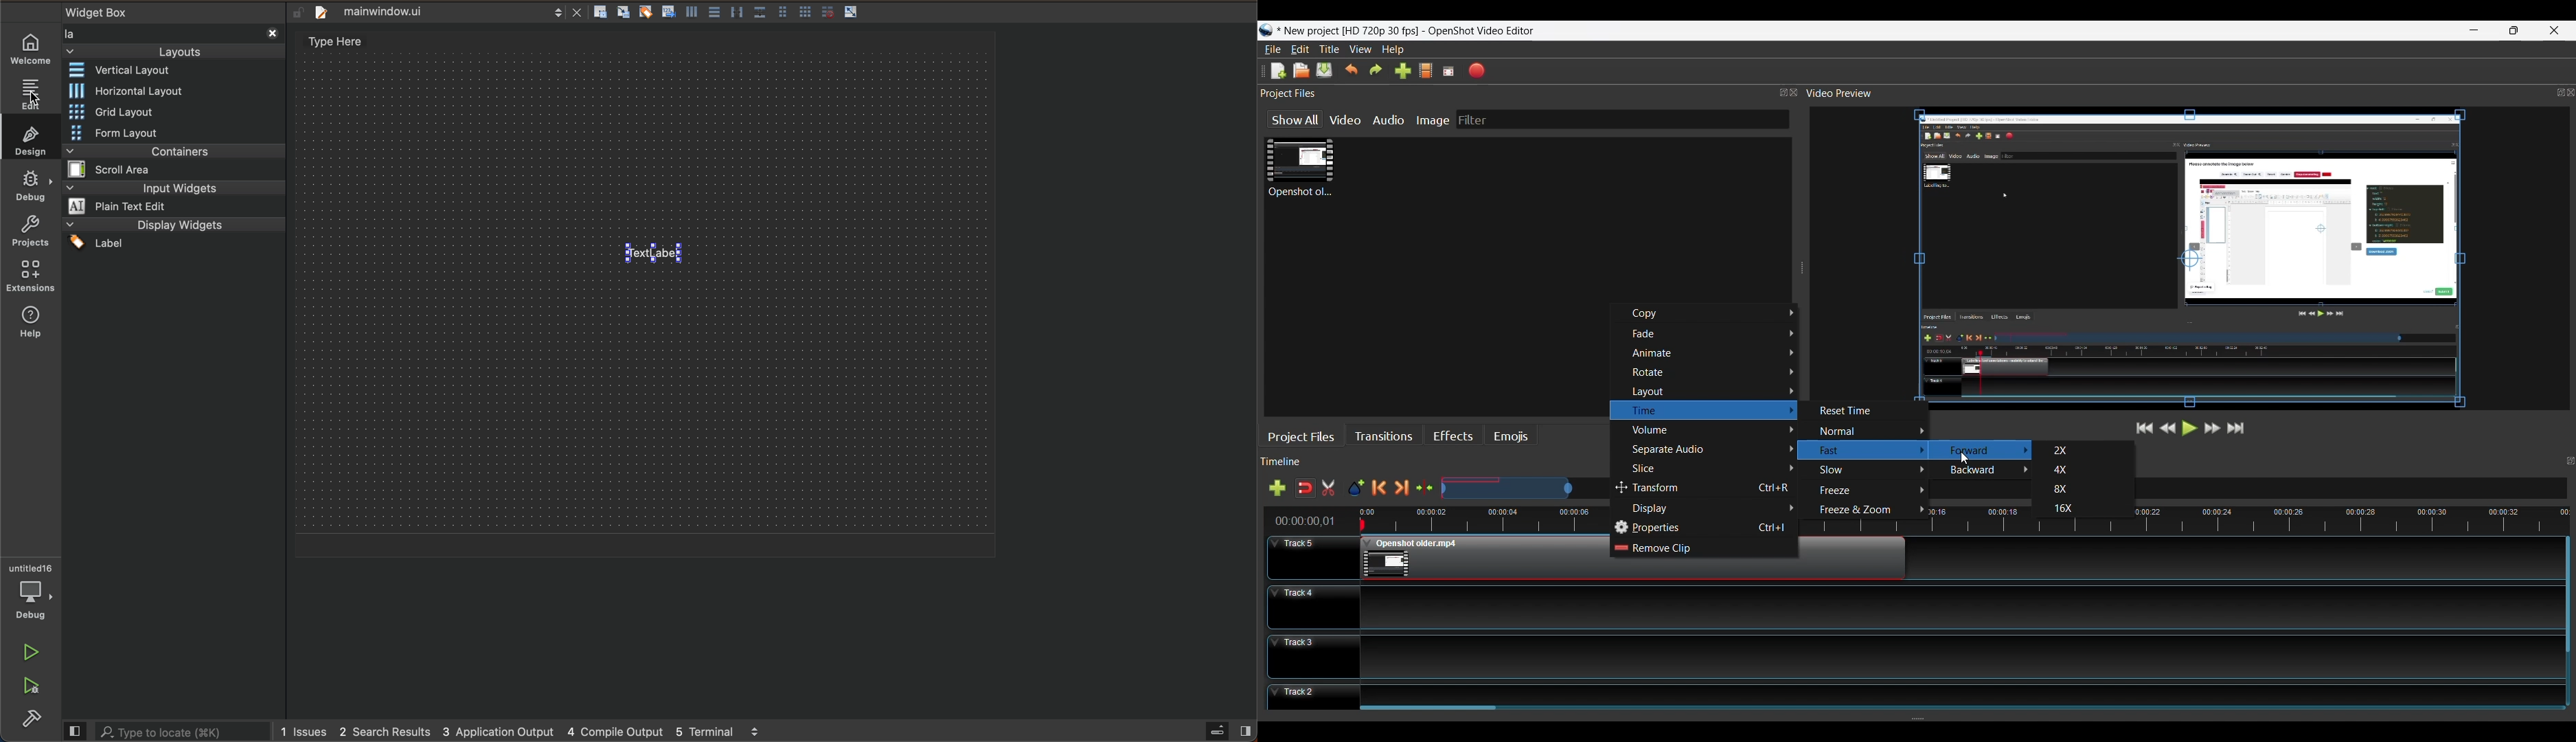  I want to click on Clear search, so click(266, 32).